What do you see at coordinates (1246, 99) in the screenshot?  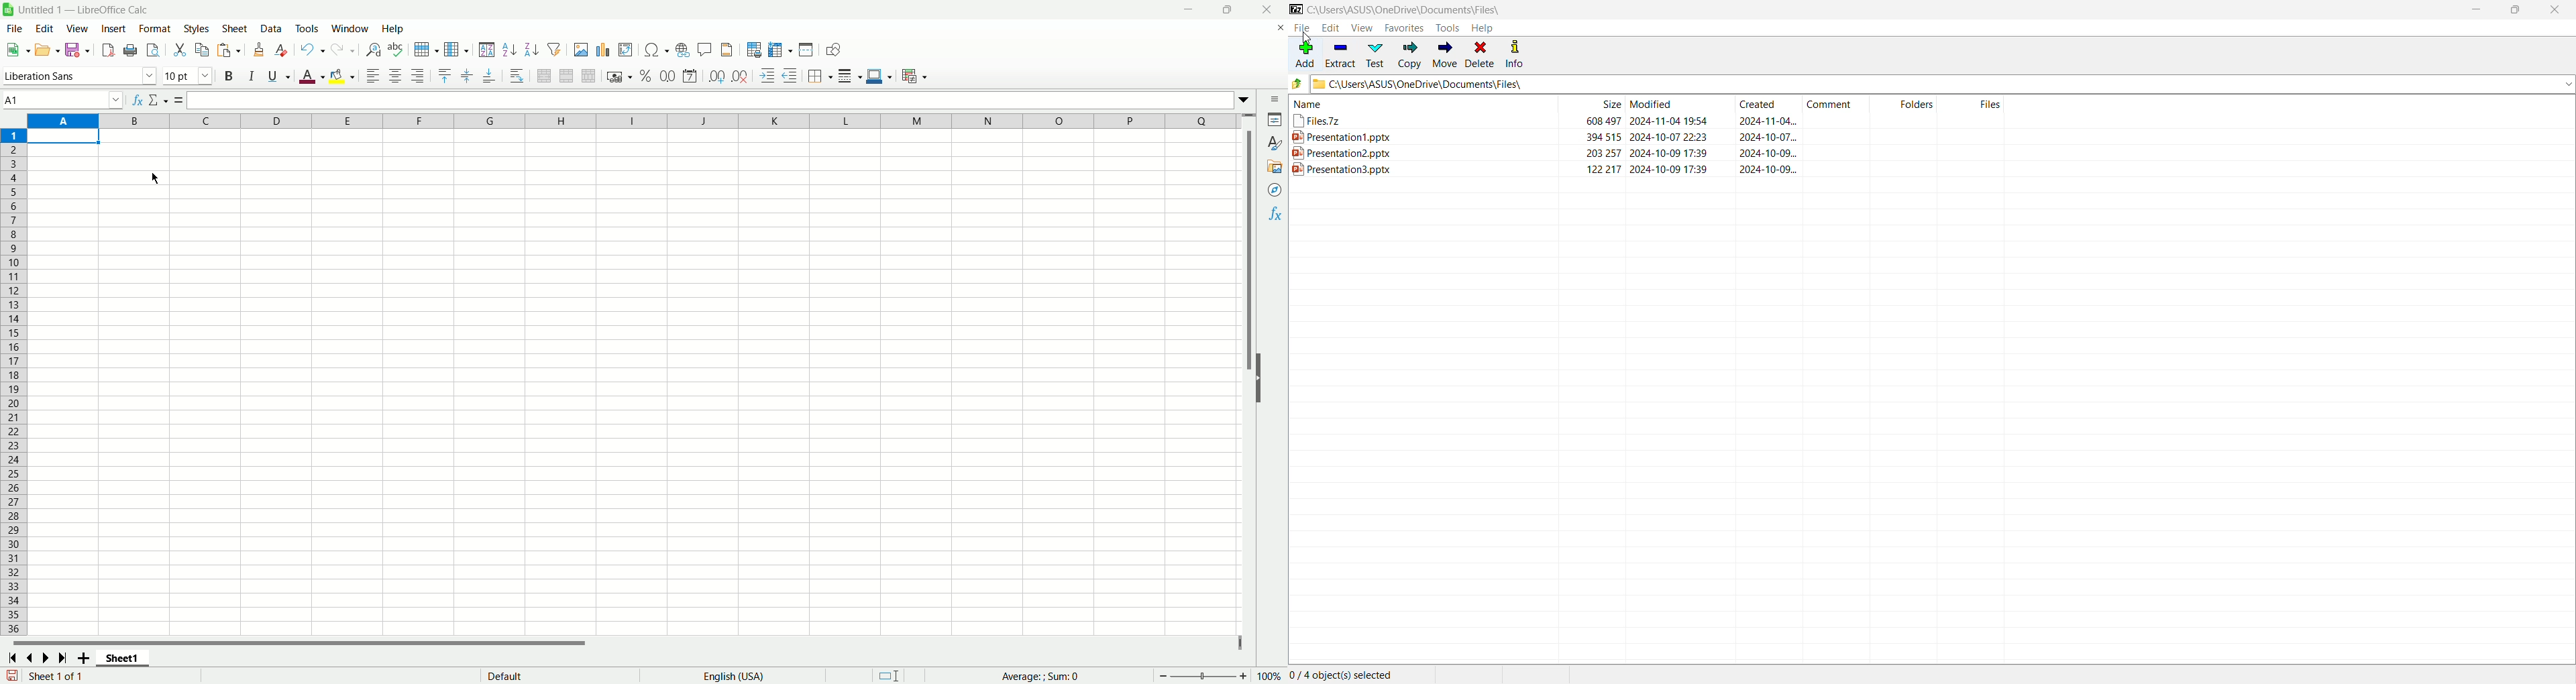 I see `expand formula` at bounding box center [1246, 99].